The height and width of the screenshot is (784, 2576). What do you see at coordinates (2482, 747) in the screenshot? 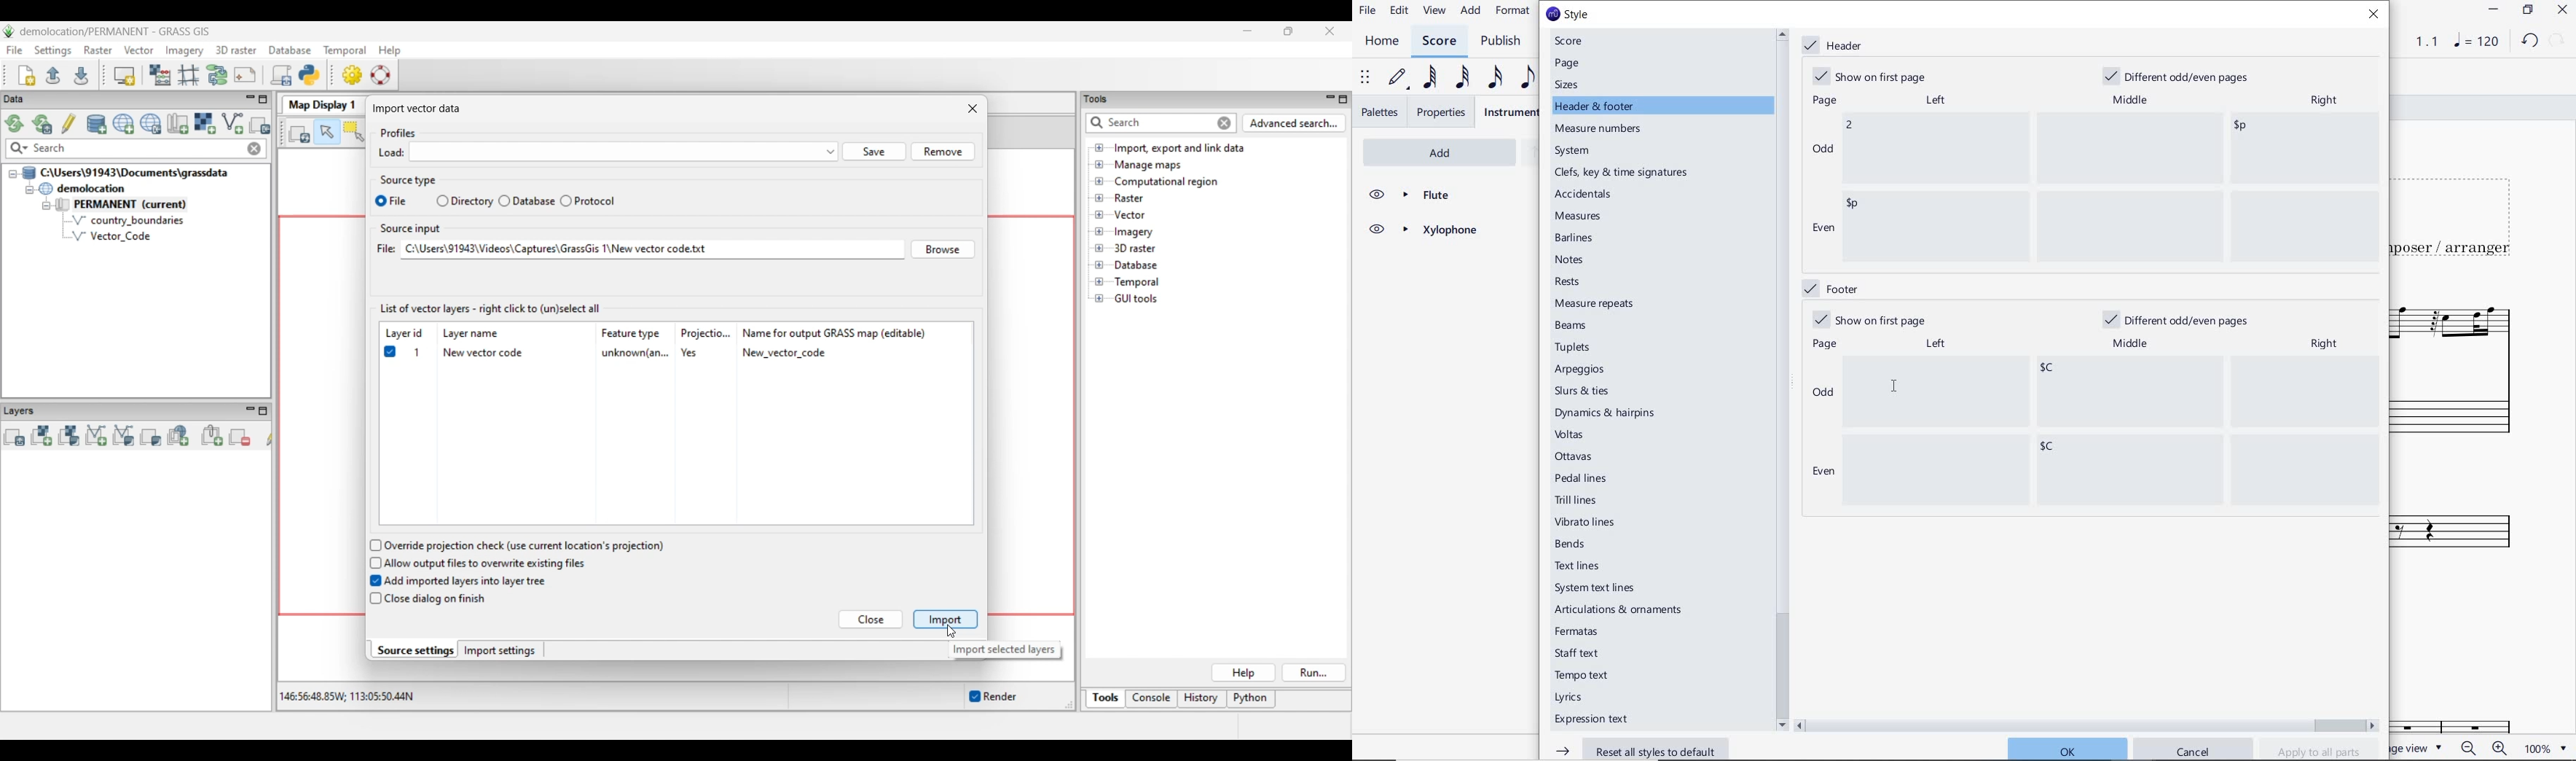
I see `zoom in or zoom out` at bounding box center [2482, 747].